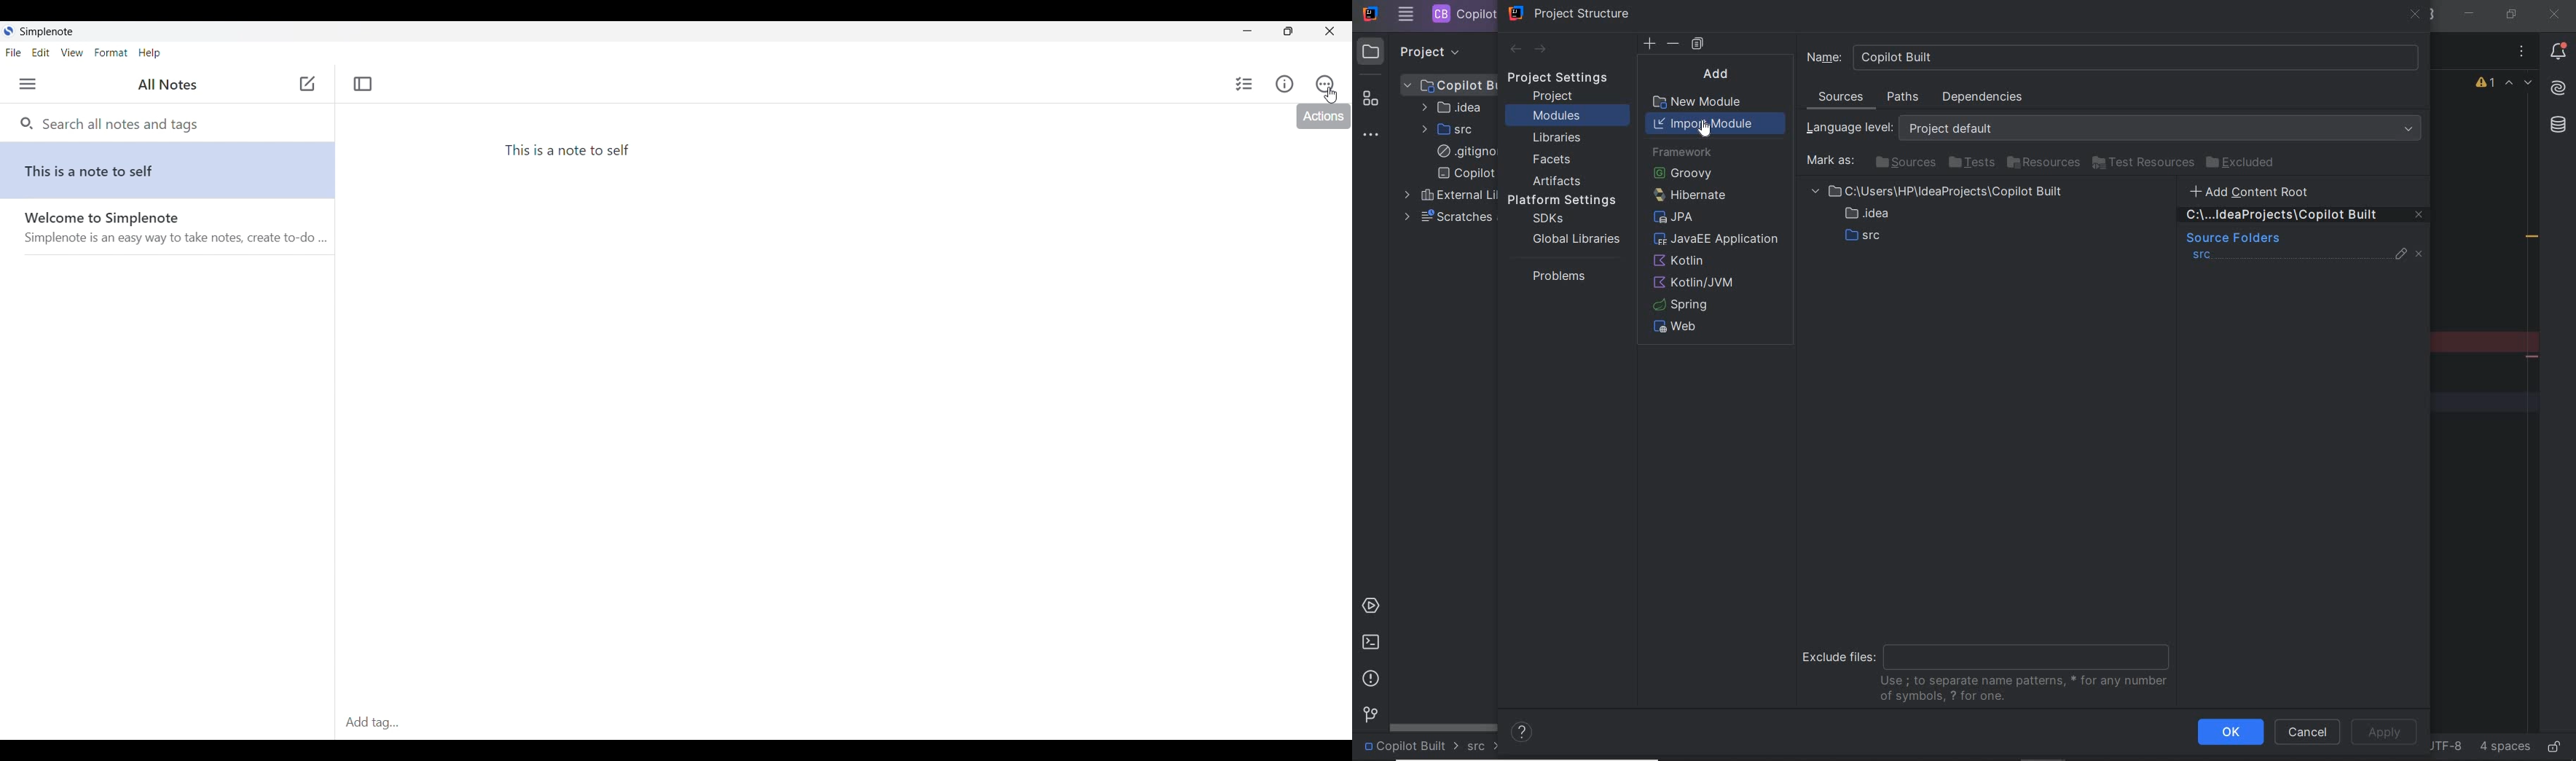 This screenshot has width=2576, height=784. What do you see at coordinates (1687, 195) in the screenshot?
I see `hibernate` at bounding box center [1687, 195].